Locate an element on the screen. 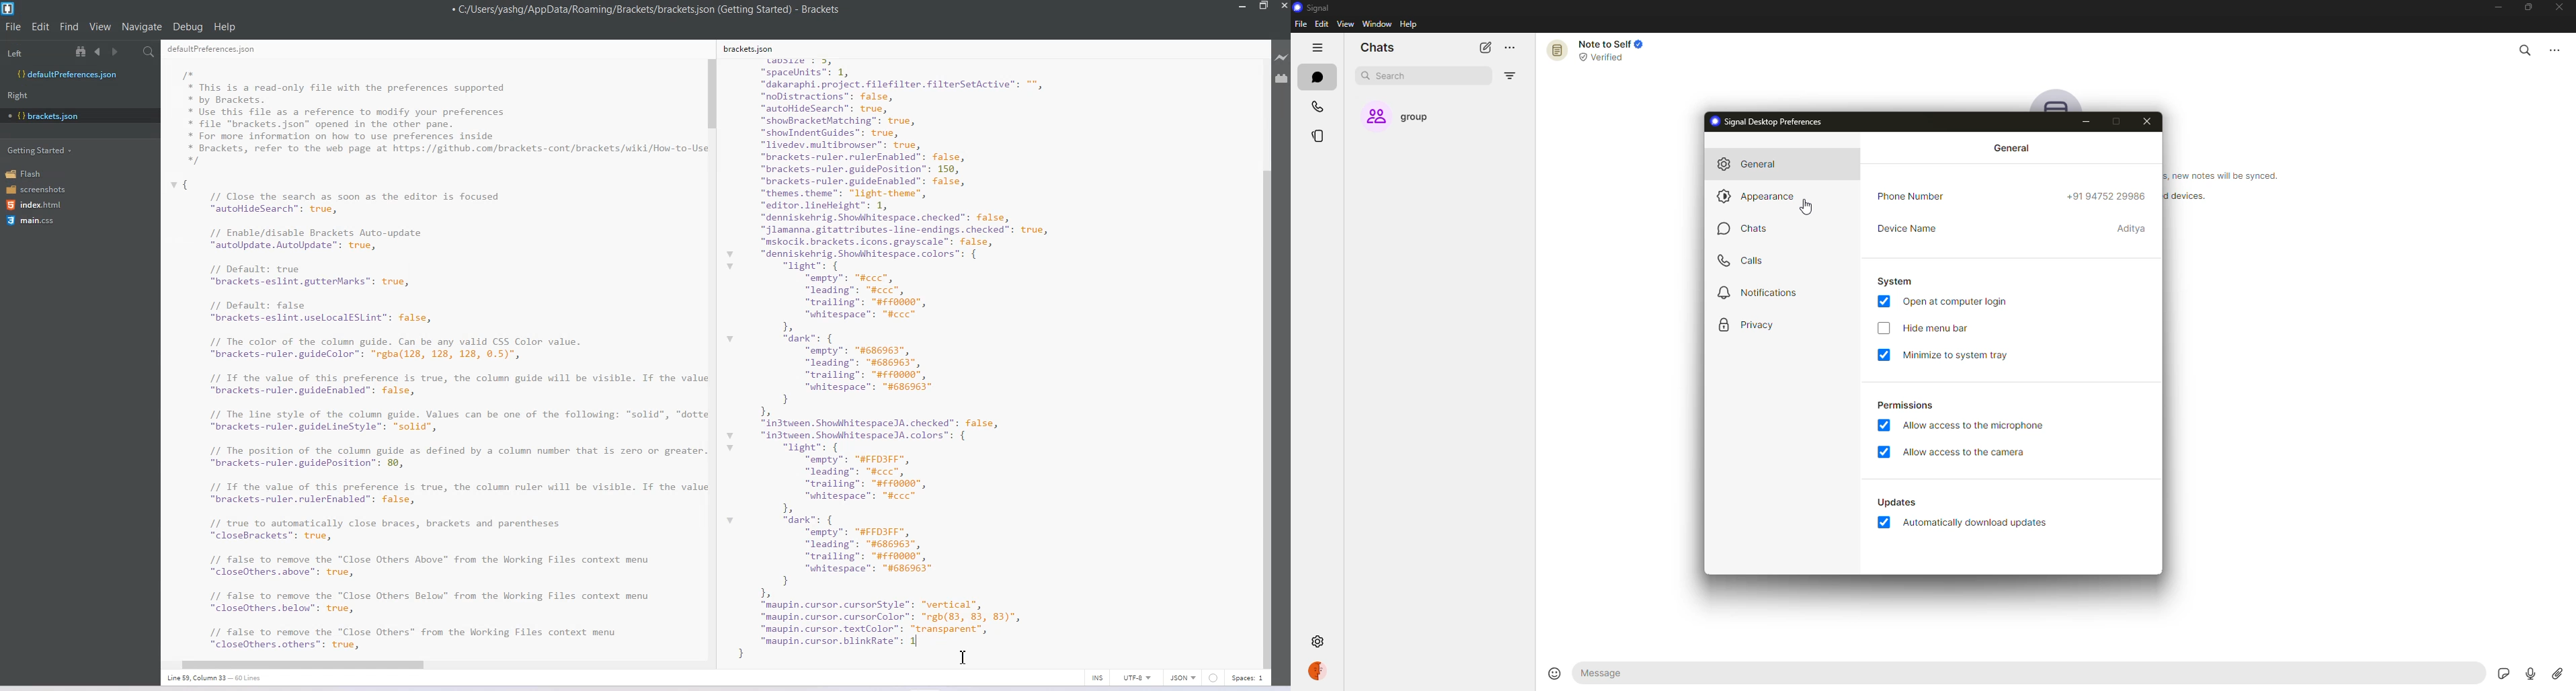 Image resolution: width=2576 pixels, height=700 pixels. main.css is located at coordinates (30, 220).